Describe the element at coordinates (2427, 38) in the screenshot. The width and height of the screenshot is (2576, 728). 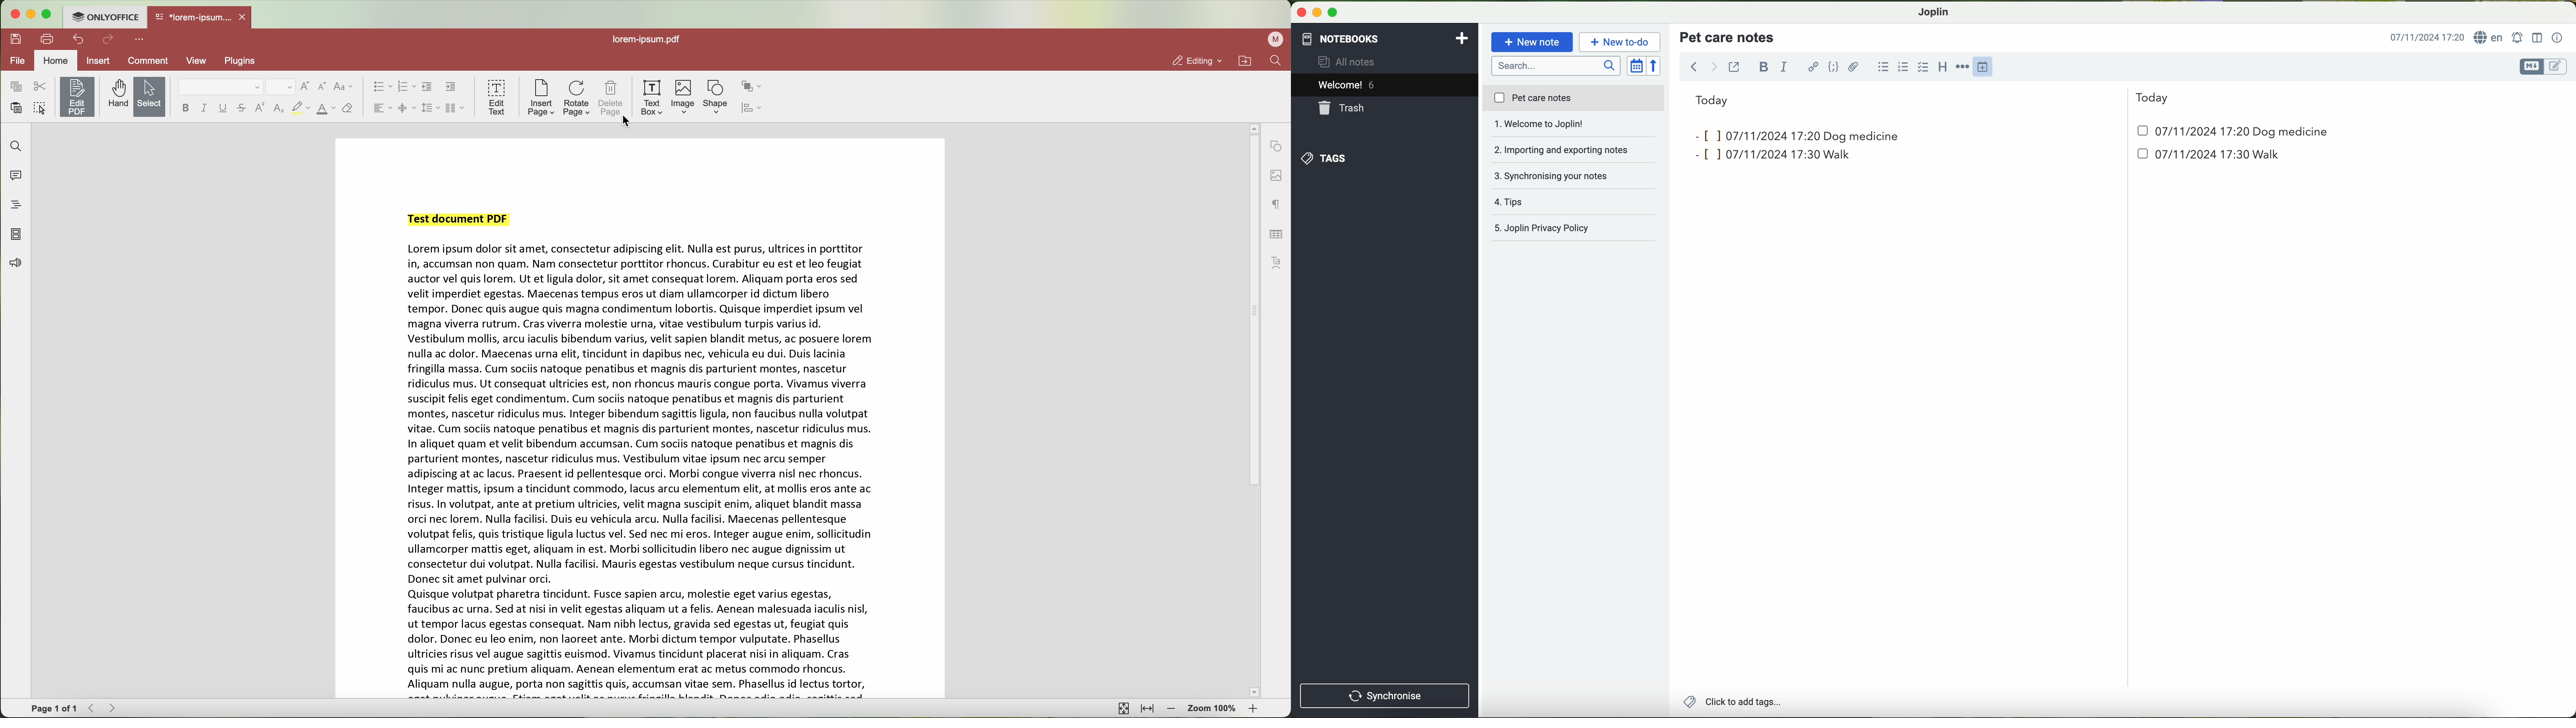
I see `hour and date` at that location.